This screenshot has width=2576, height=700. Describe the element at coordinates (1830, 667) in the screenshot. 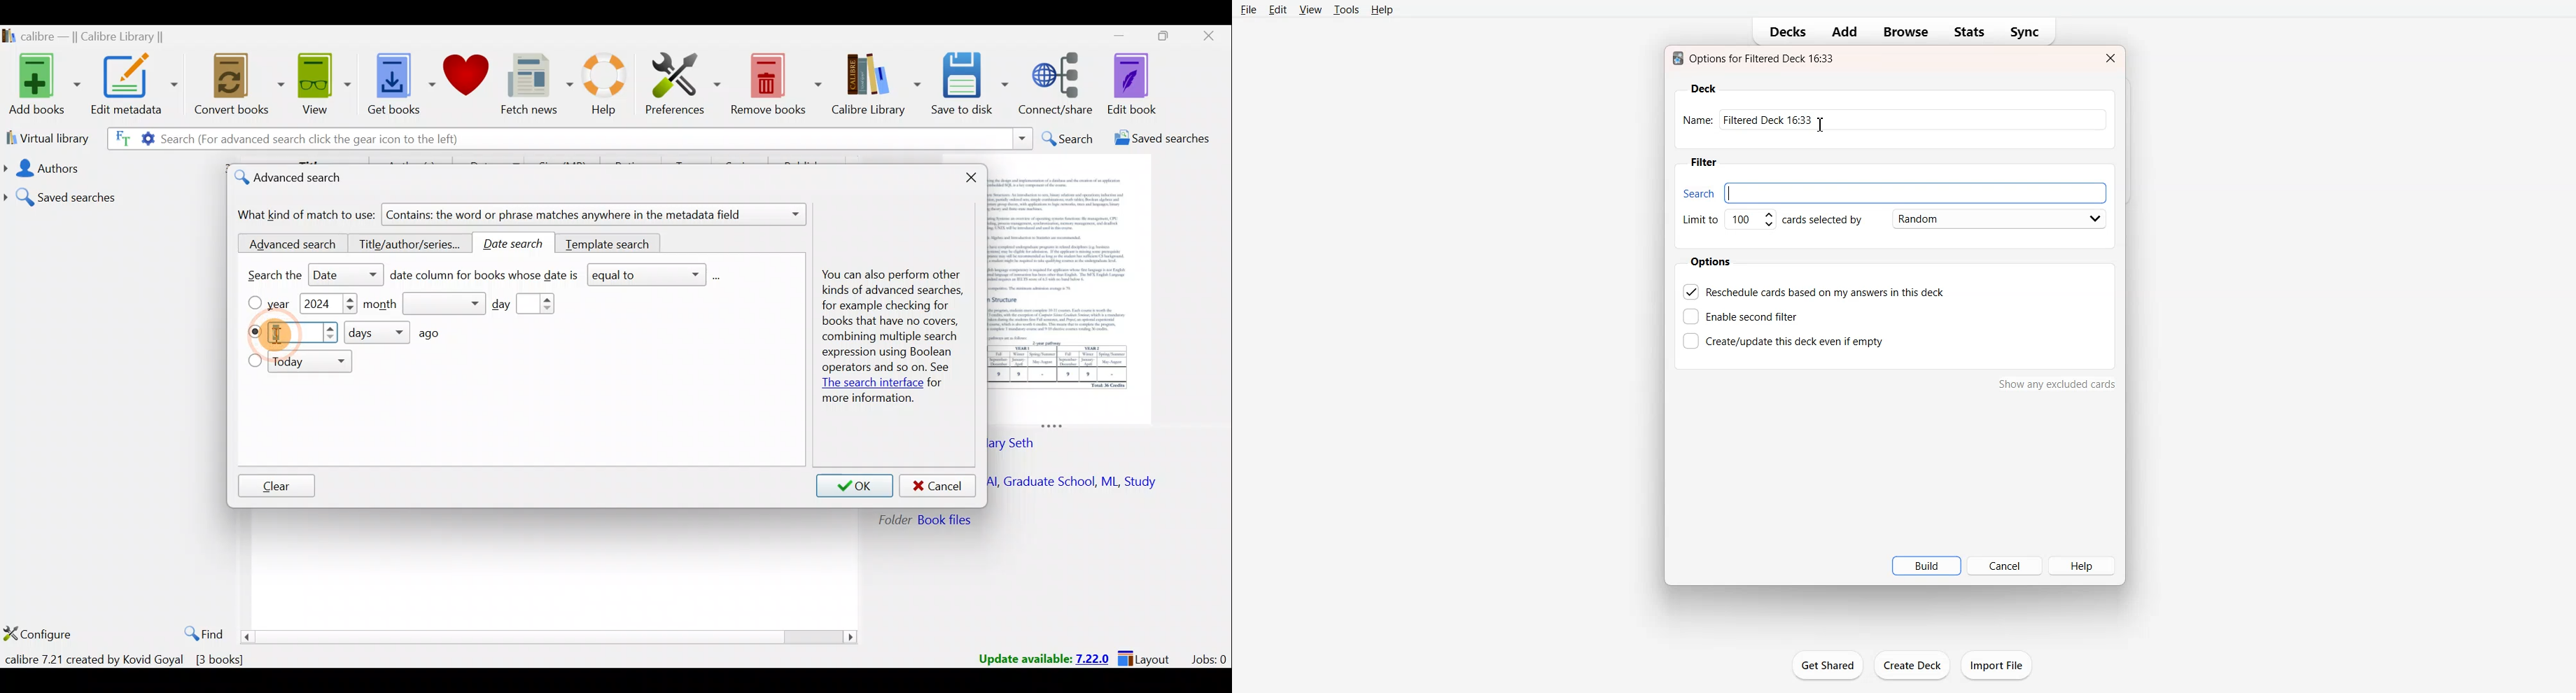

I see `get shared` at that location.